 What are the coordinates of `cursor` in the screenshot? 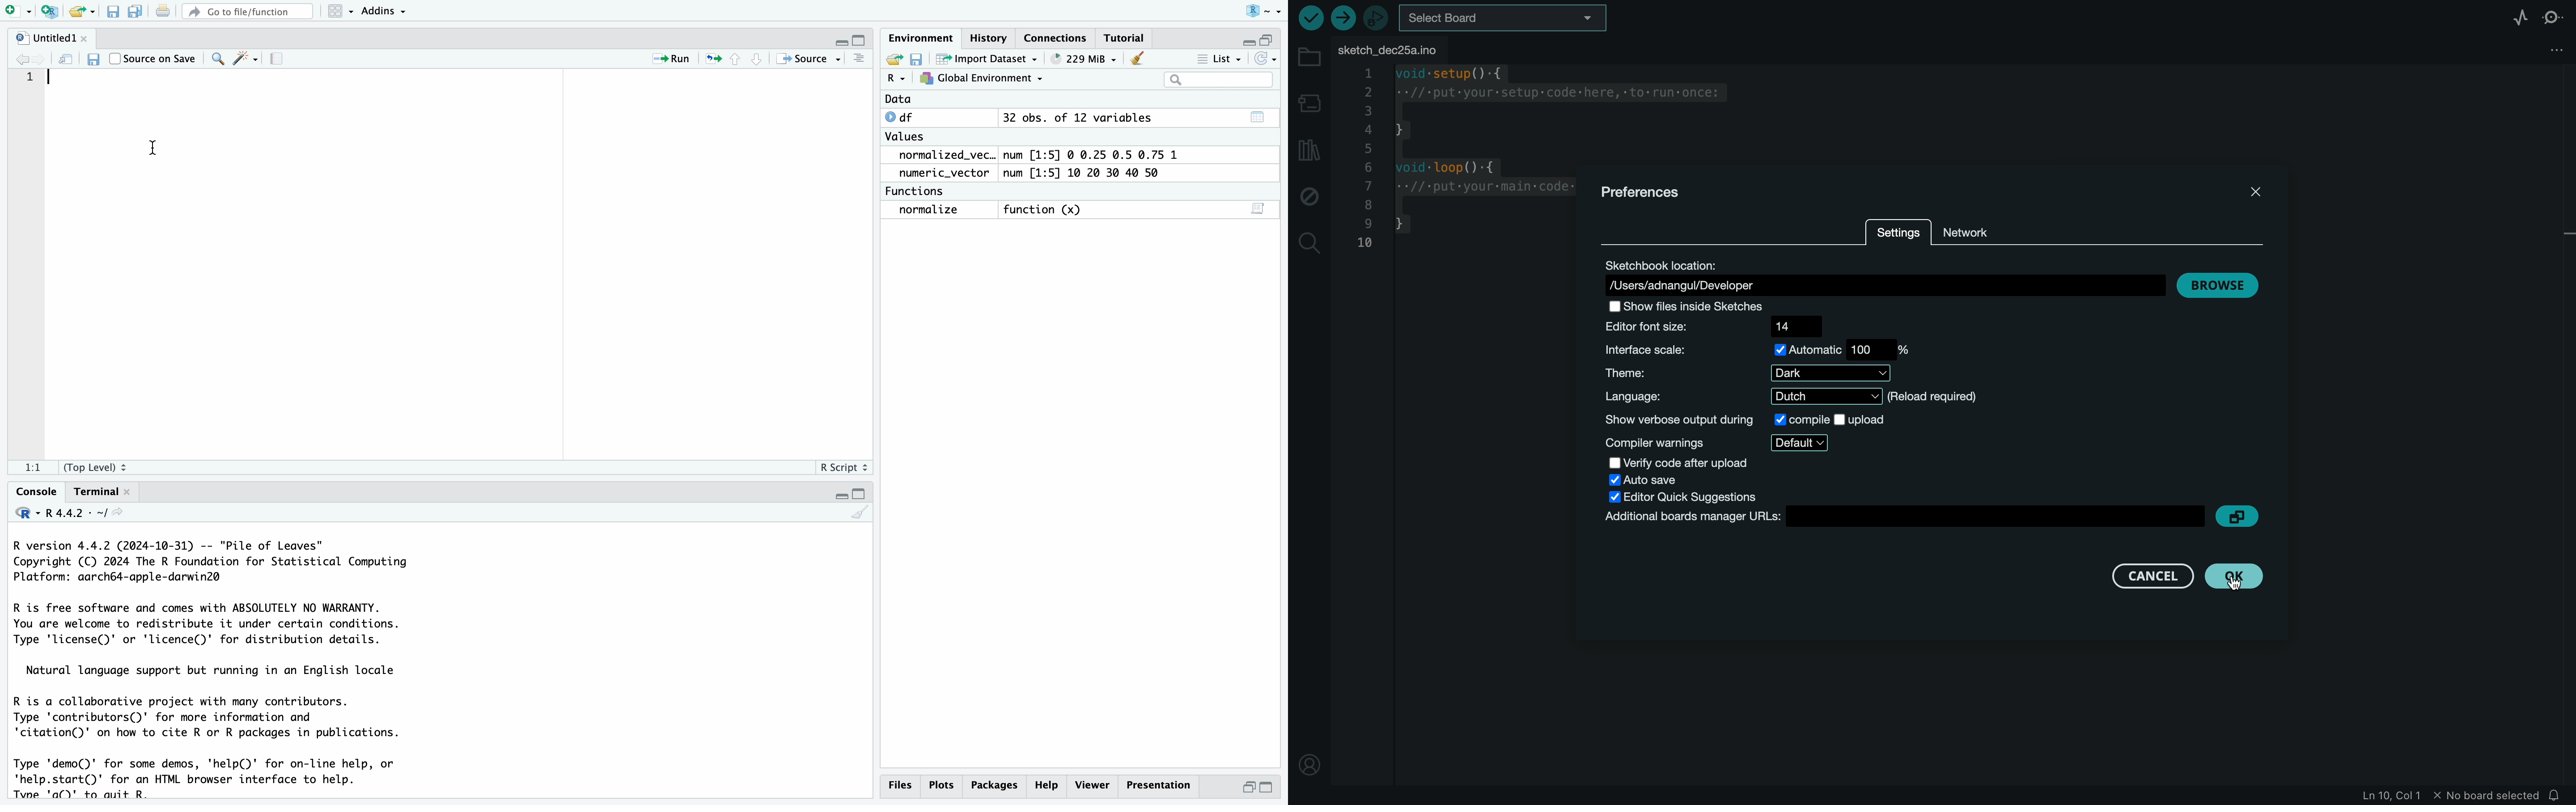 It's located at (153, 148).